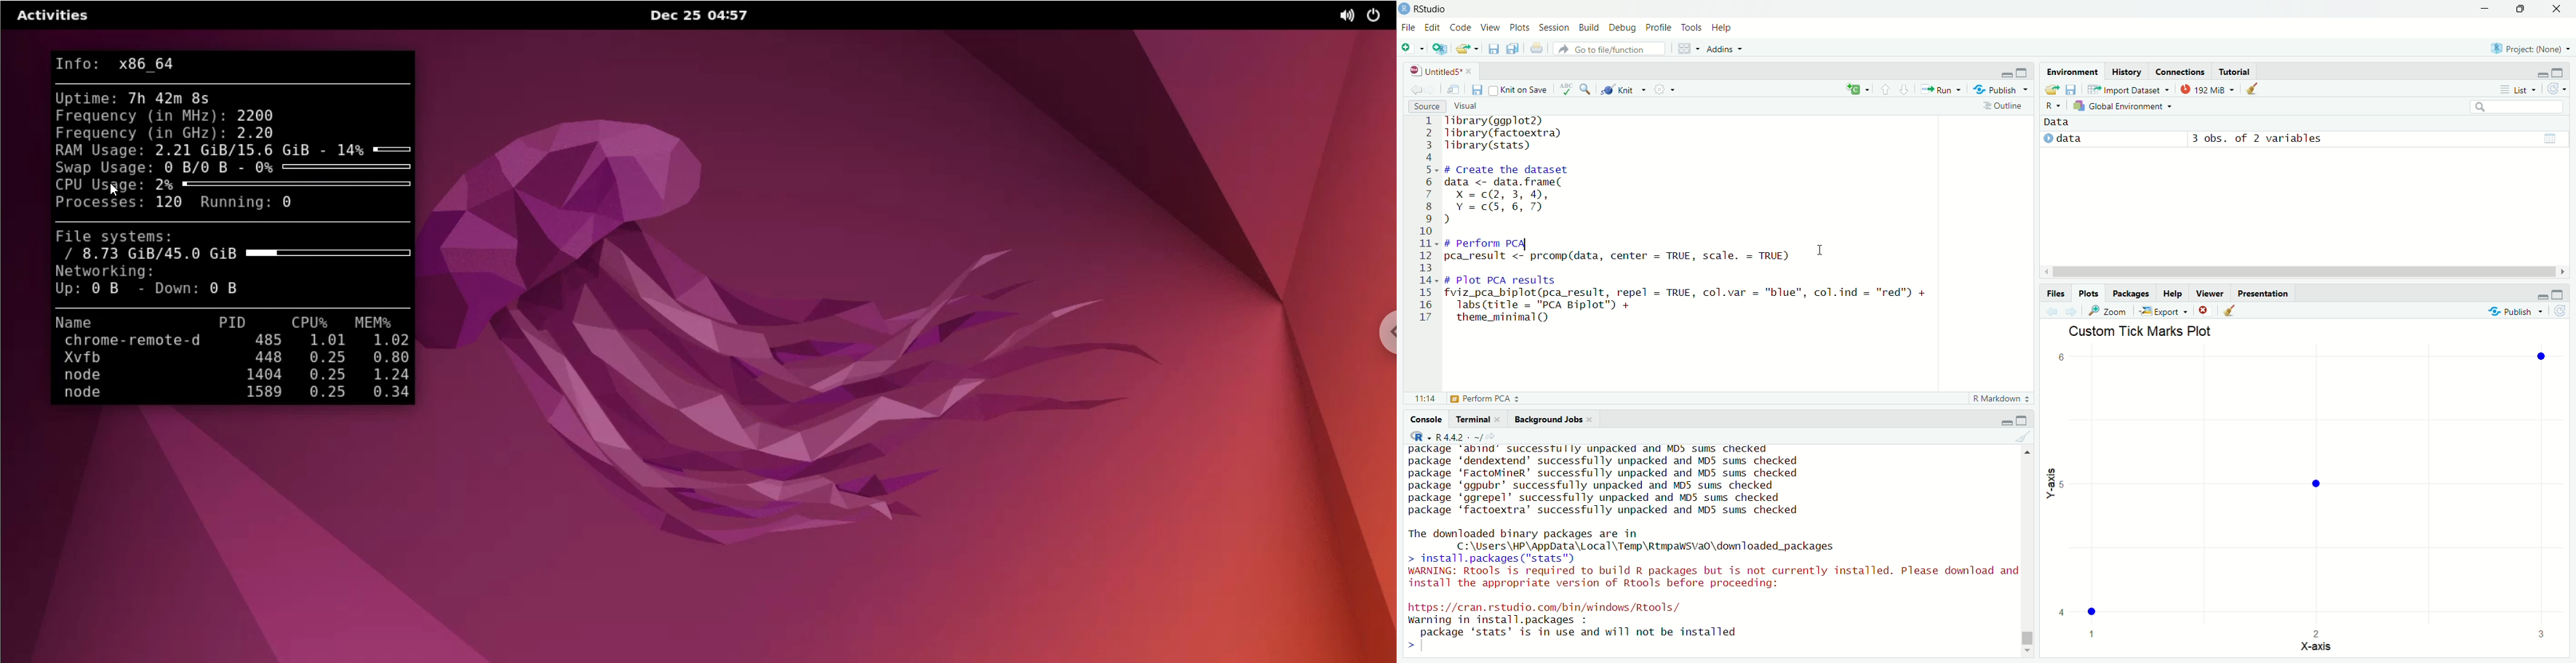  Describe the element at coordinates (1467, 48) in the screenshot. I see `open an existing file` at that location.